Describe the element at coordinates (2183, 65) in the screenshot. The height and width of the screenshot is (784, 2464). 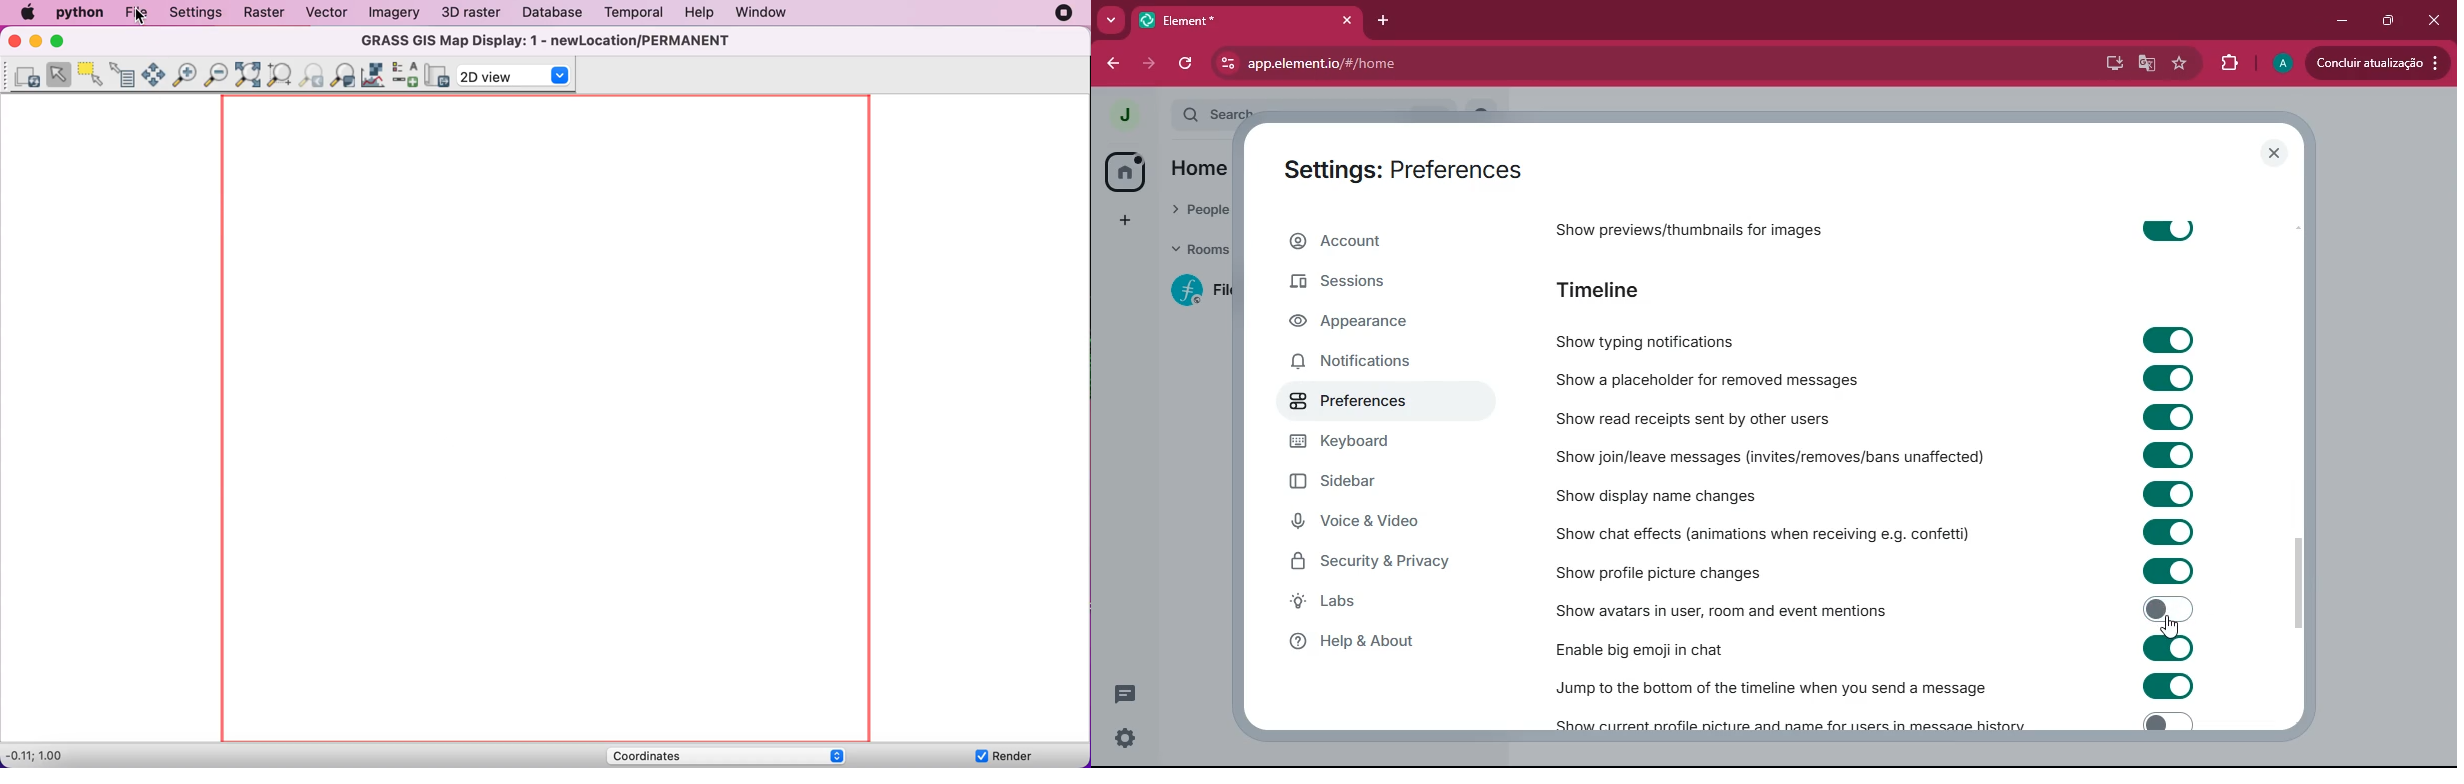
I see `favourite` at that location.